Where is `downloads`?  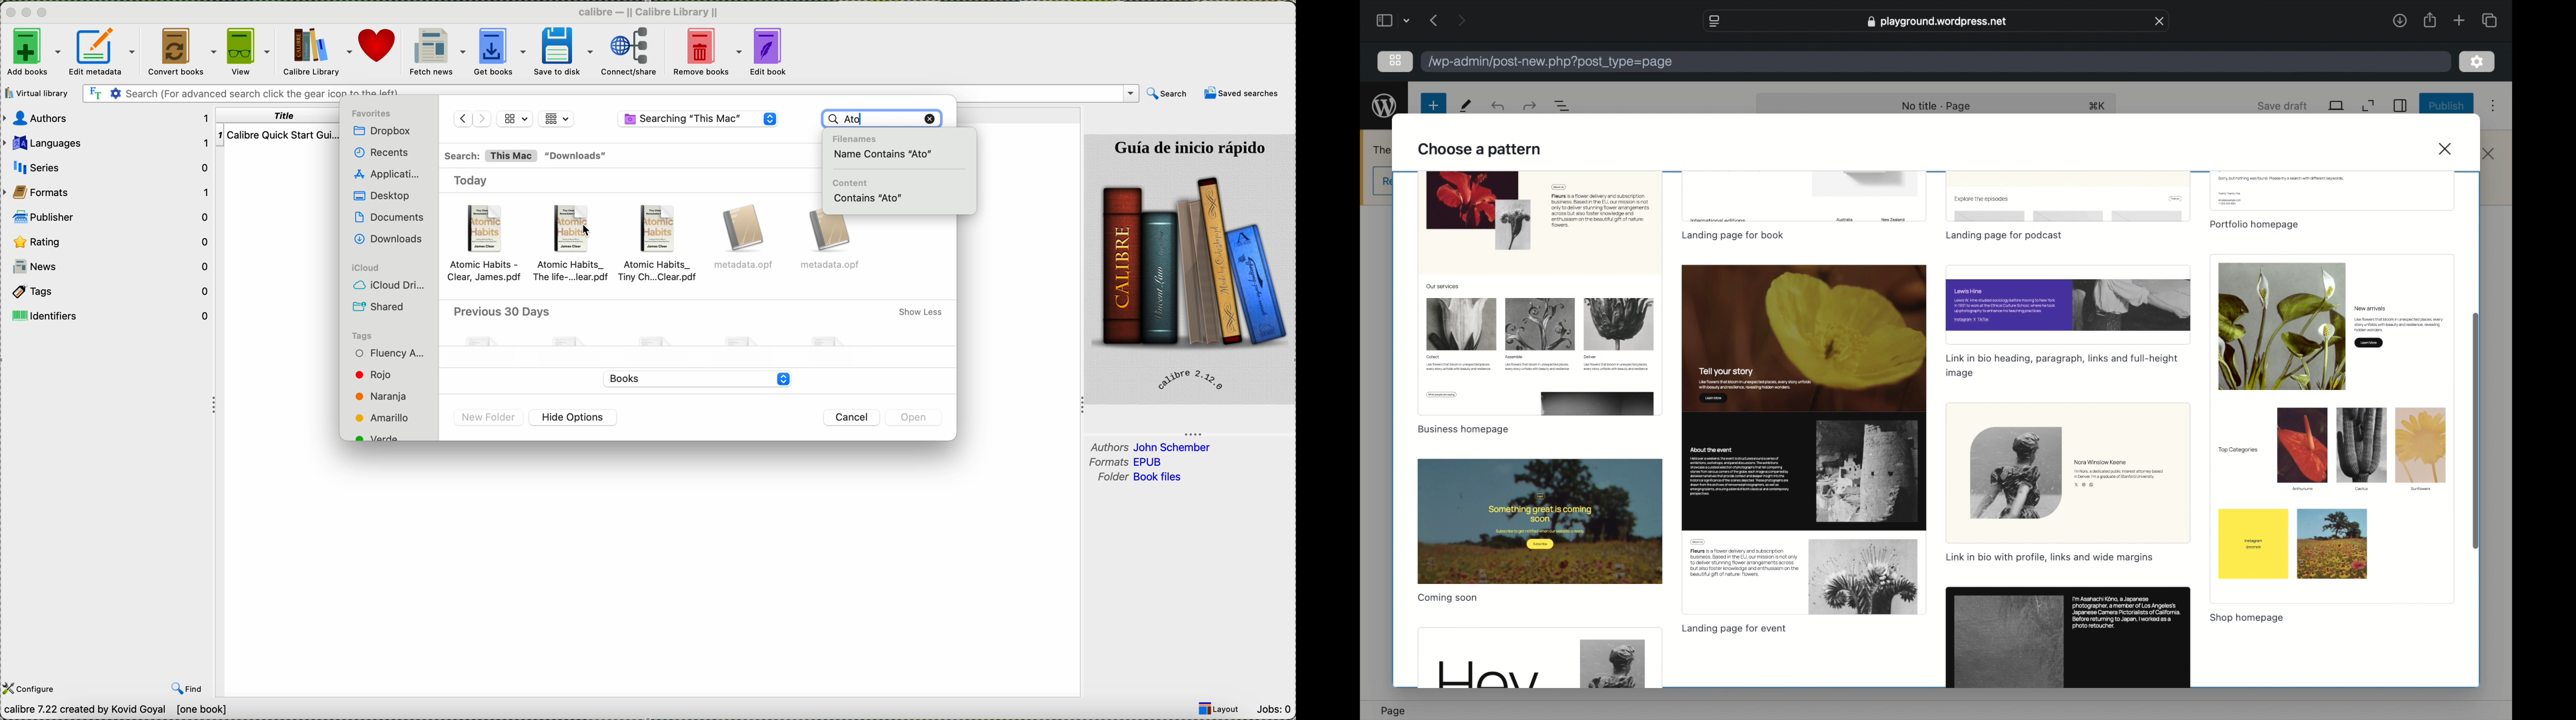
downloads is located at coordinates (389, 238).